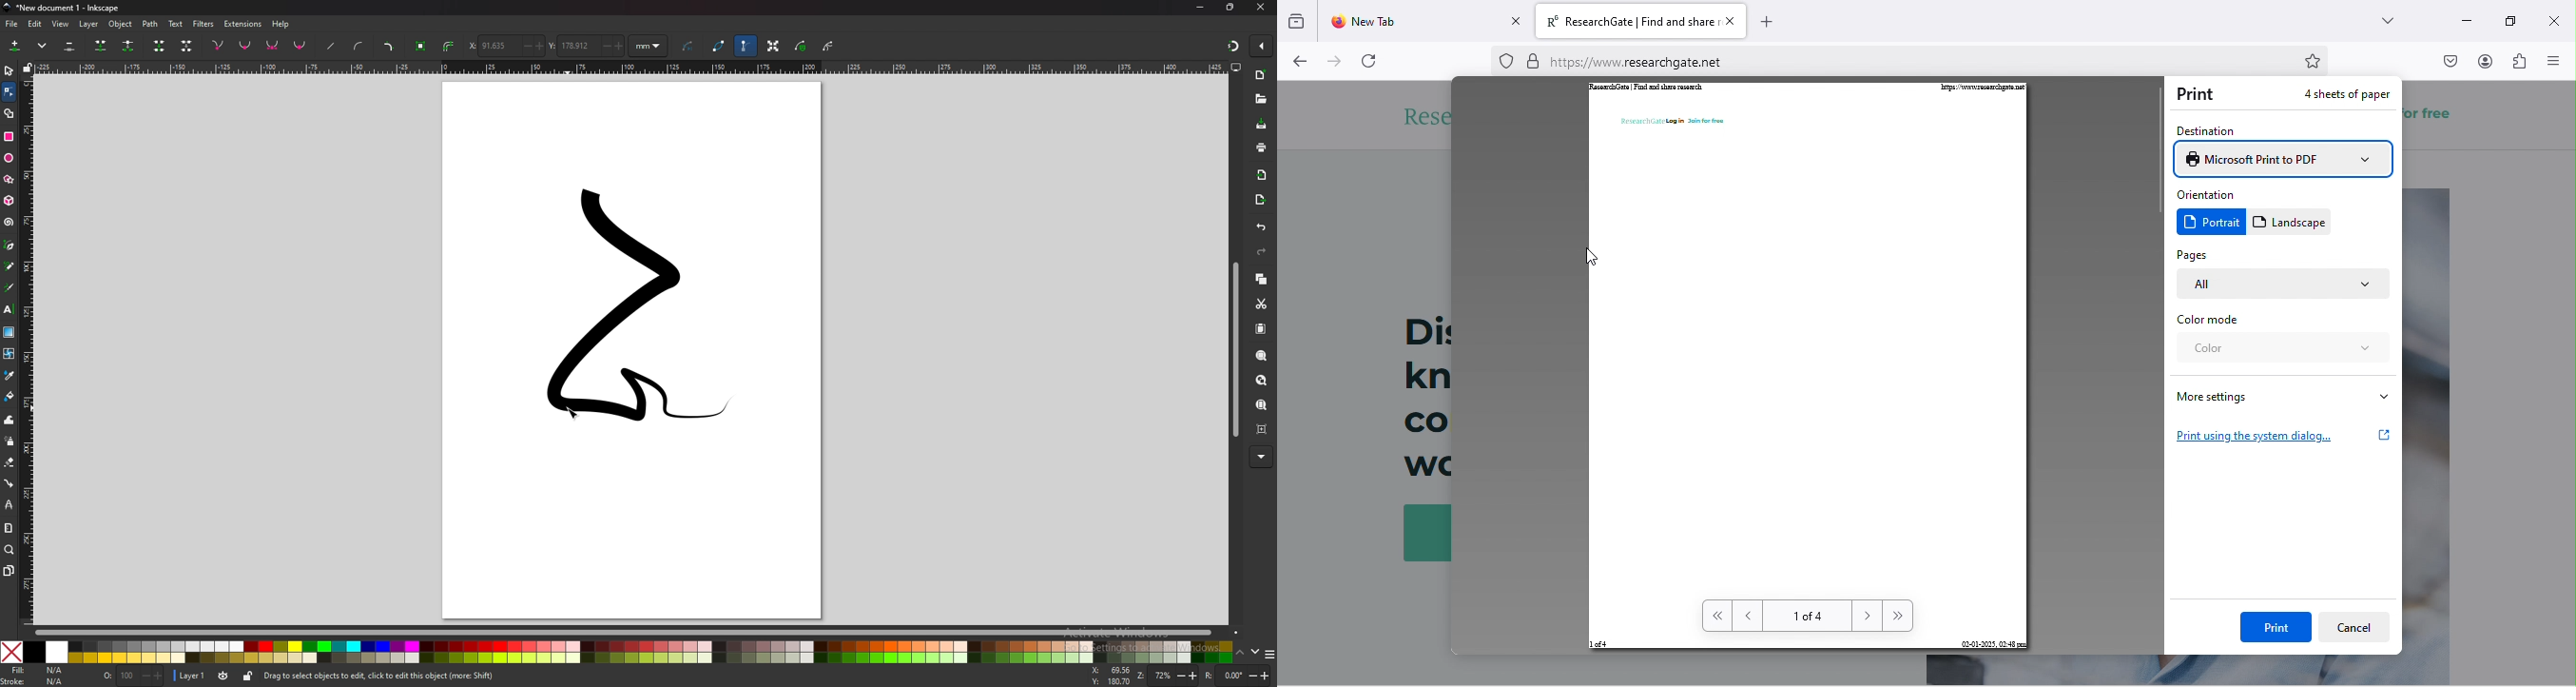 This screenshot has width=2576, height=700. Describe the element at coordinates (2394, 25) in the screenshot. I see `search tab` at that location.